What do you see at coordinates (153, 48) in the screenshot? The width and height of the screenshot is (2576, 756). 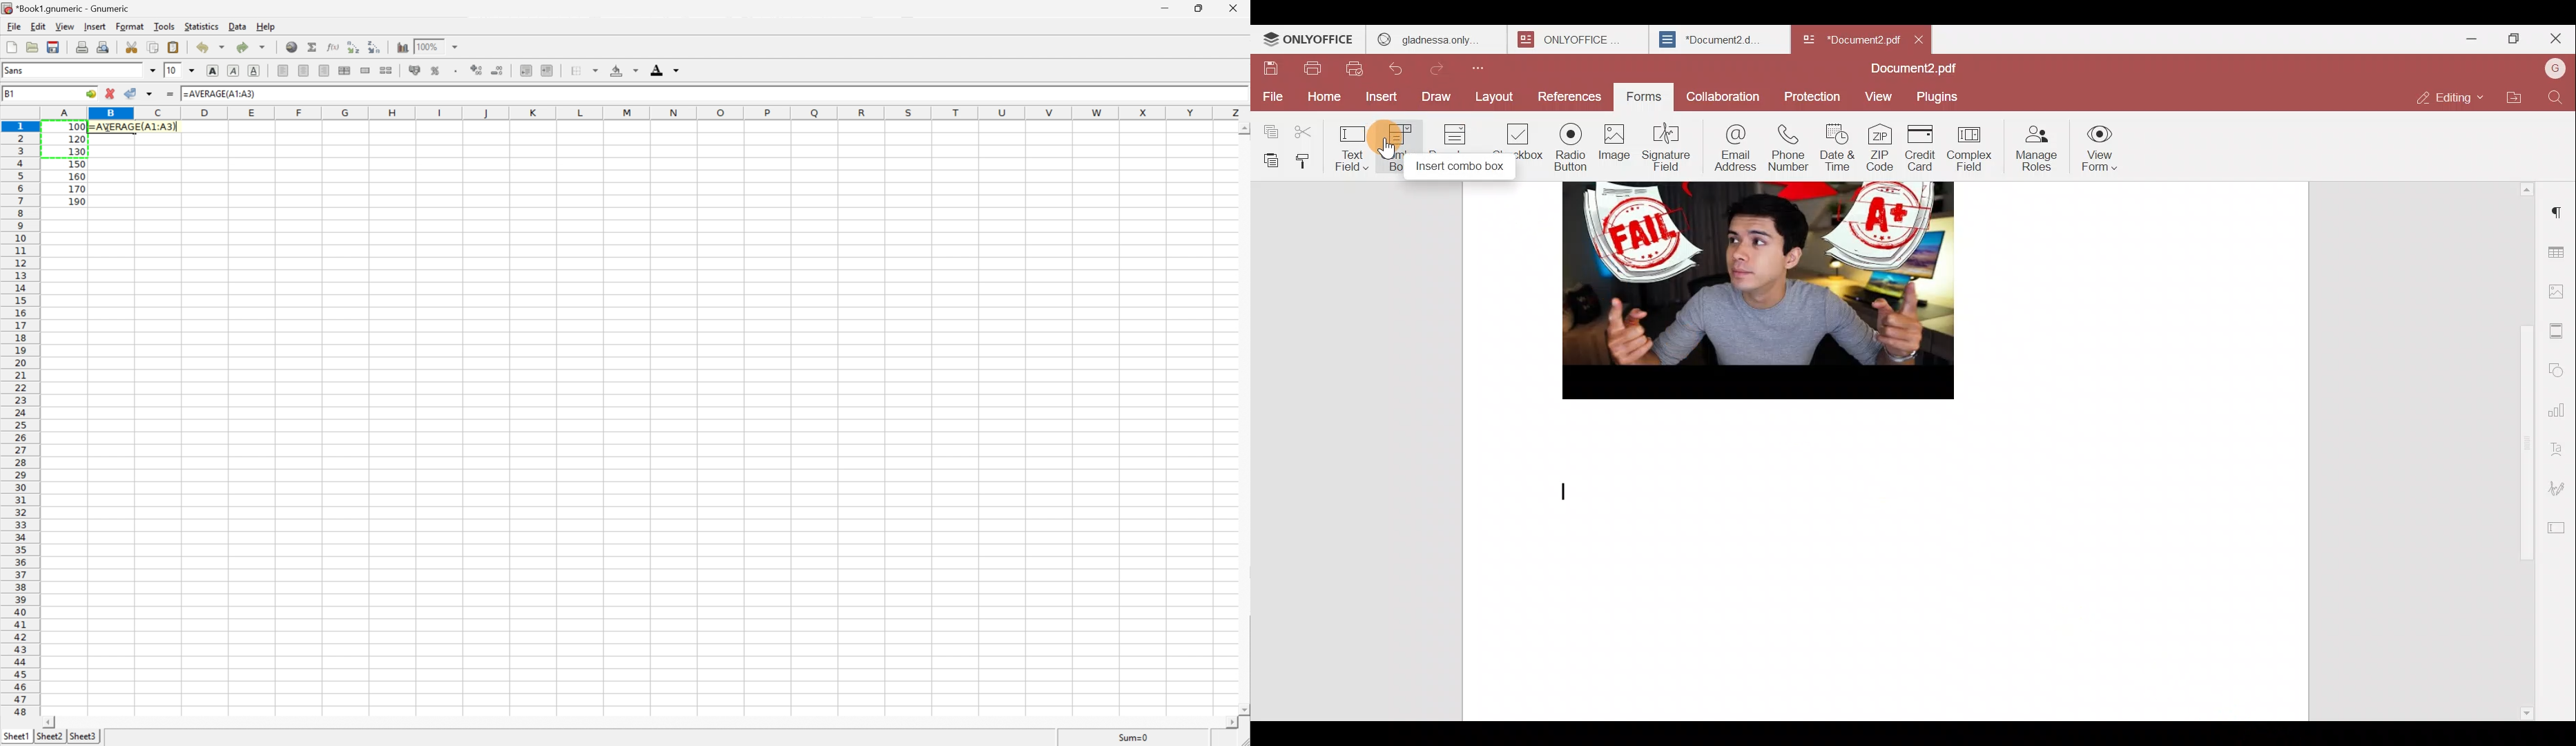 I see `Copy the selection` at bounding box center [153, 48].